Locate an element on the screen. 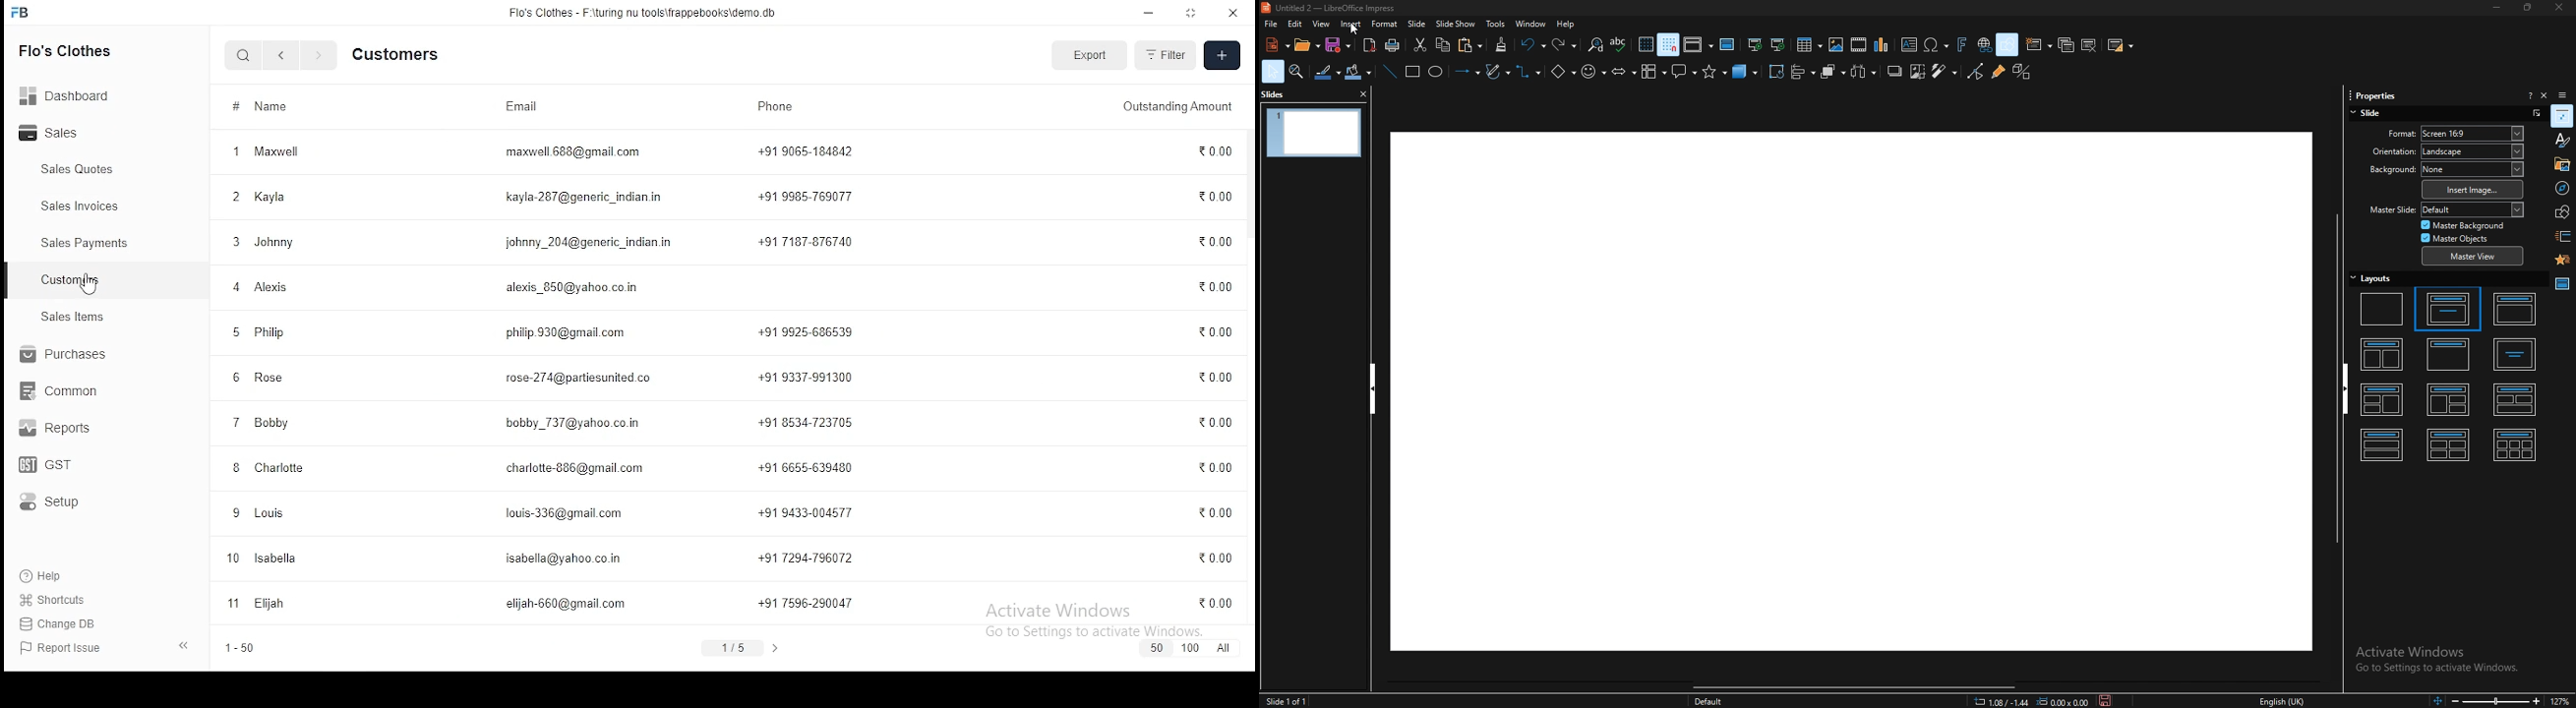 Image resolution: width=2576 pixels, height=728 pixels. Isabella is located at coordinates (275, 559).